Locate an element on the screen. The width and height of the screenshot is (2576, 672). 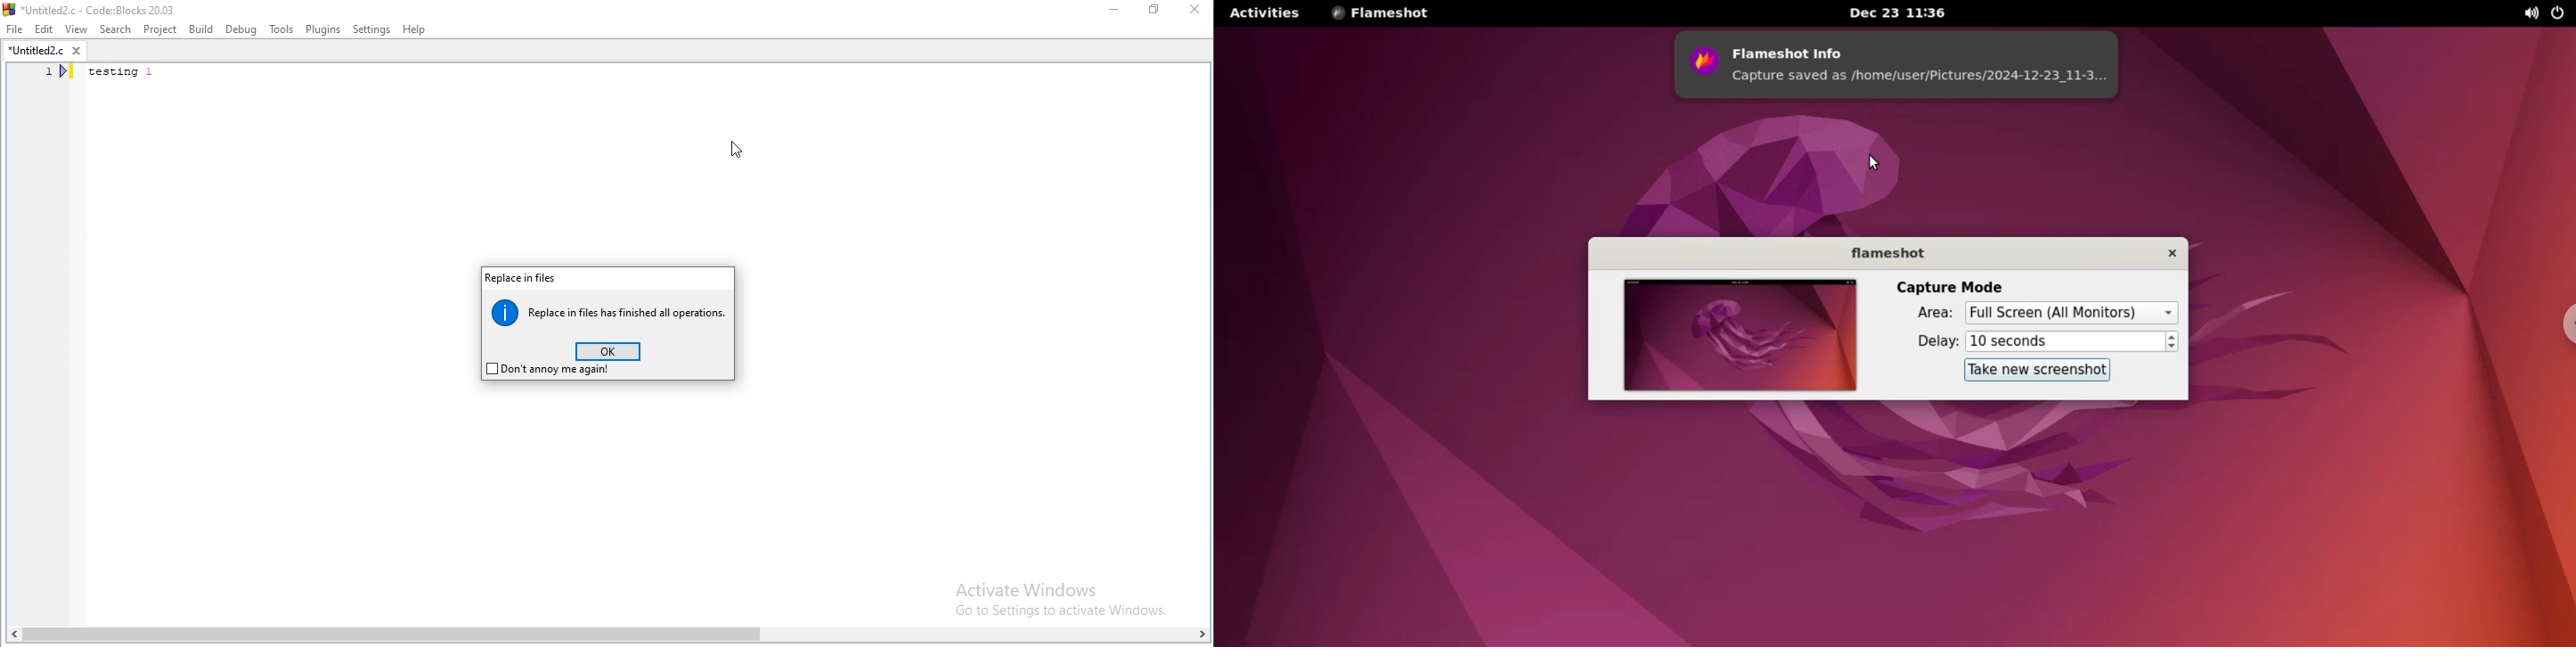
don't annoy me again! is located at coordinates (546, 372).